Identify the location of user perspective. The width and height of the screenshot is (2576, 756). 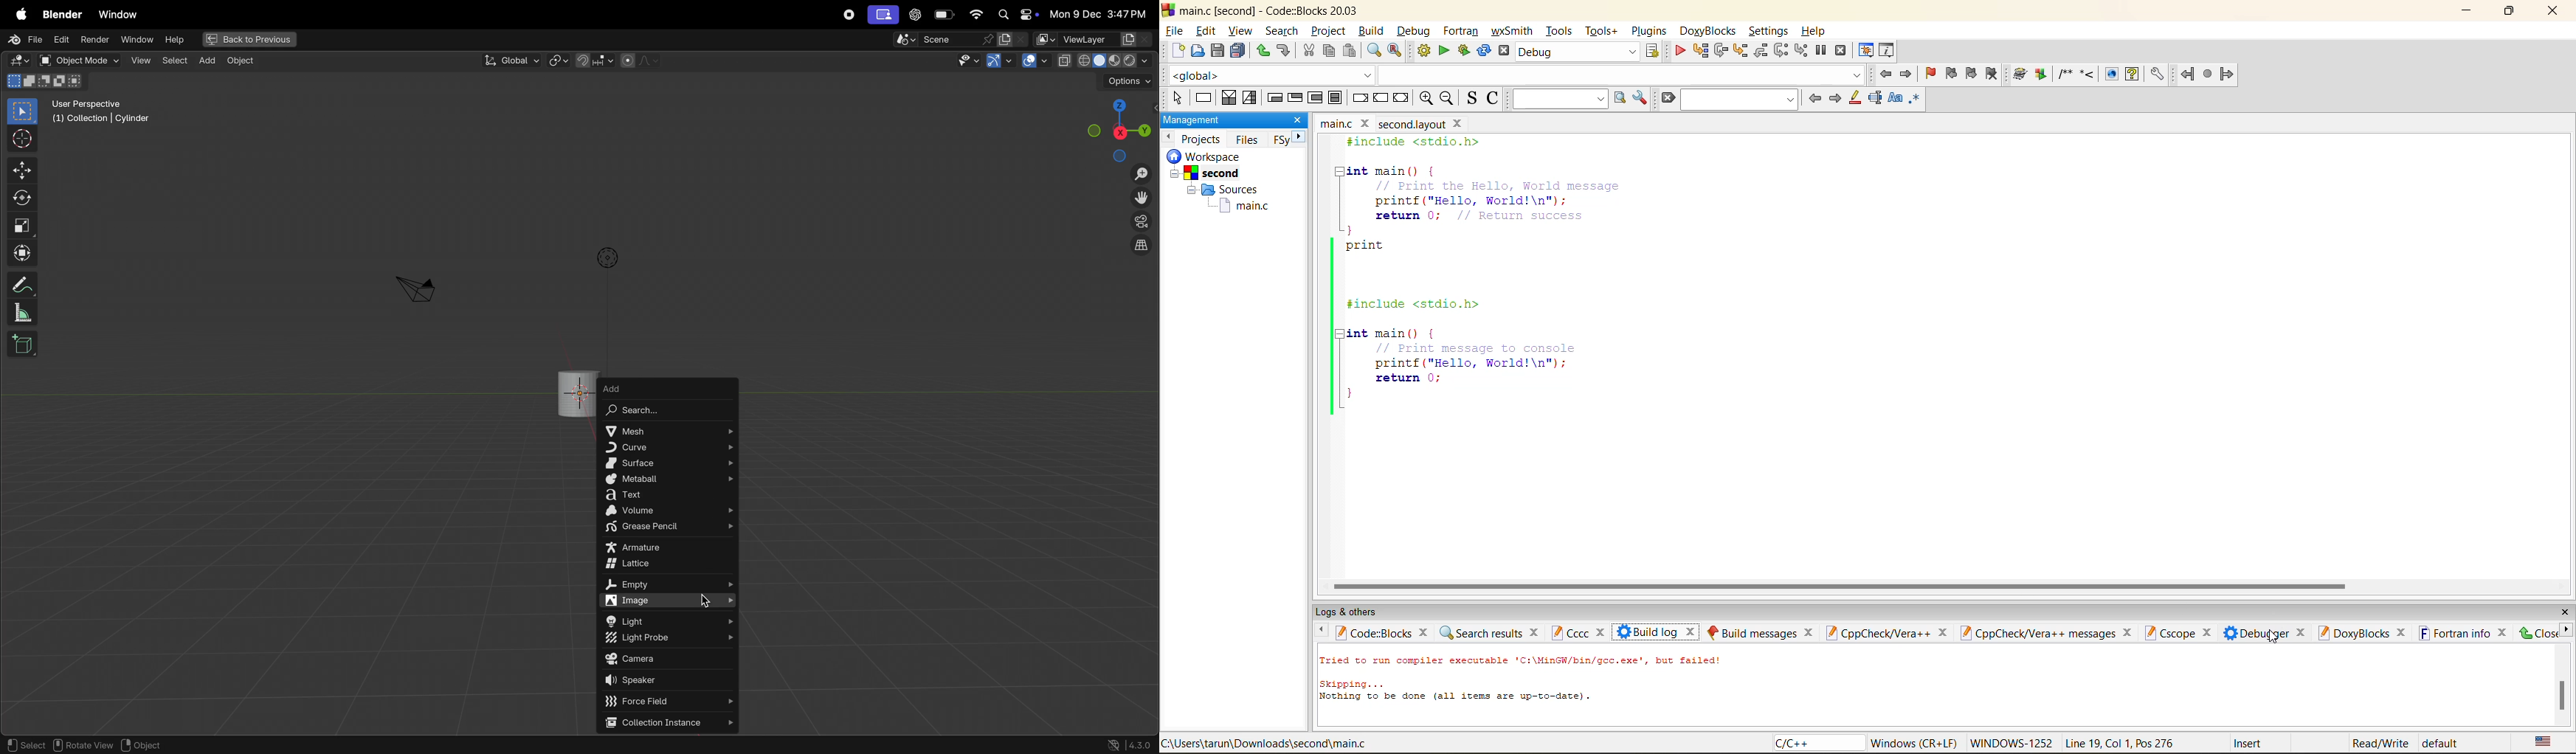
(104, 114).